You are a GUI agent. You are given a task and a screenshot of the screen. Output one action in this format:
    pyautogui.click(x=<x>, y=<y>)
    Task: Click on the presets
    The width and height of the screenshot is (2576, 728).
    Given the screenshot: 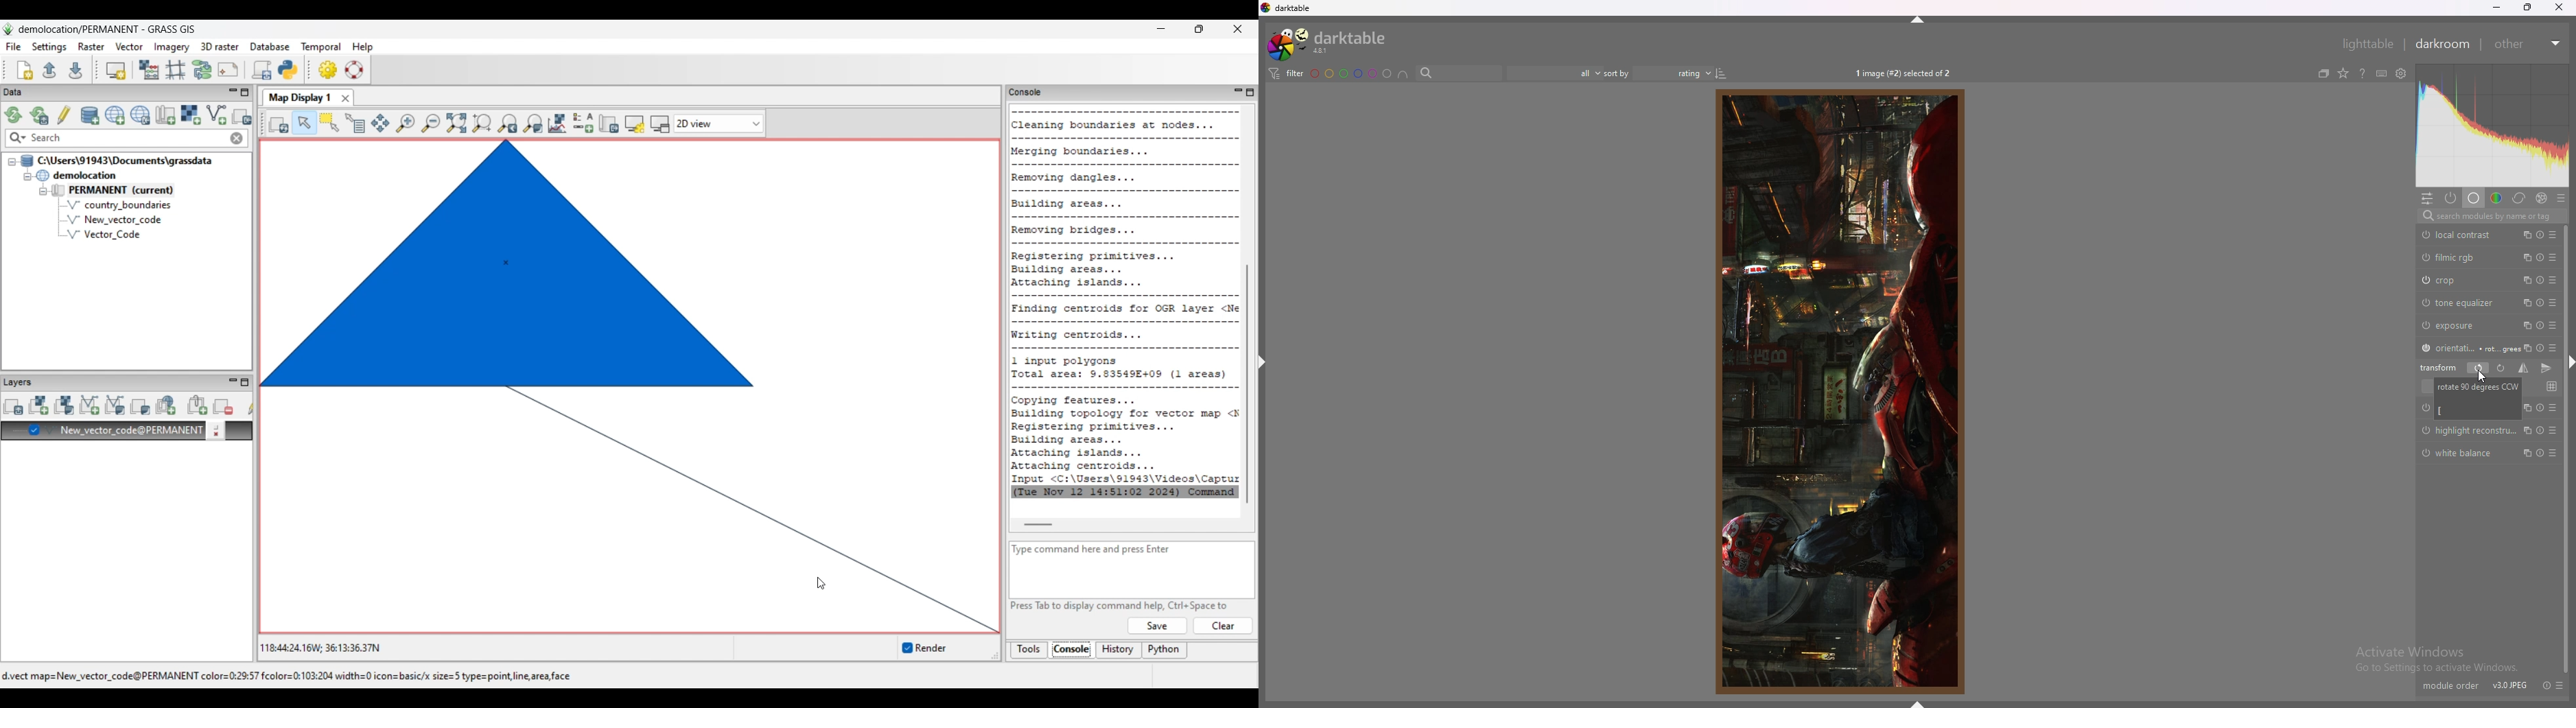 What is the action you would take?
    pyautogui.click(x=2556, y=235)
    